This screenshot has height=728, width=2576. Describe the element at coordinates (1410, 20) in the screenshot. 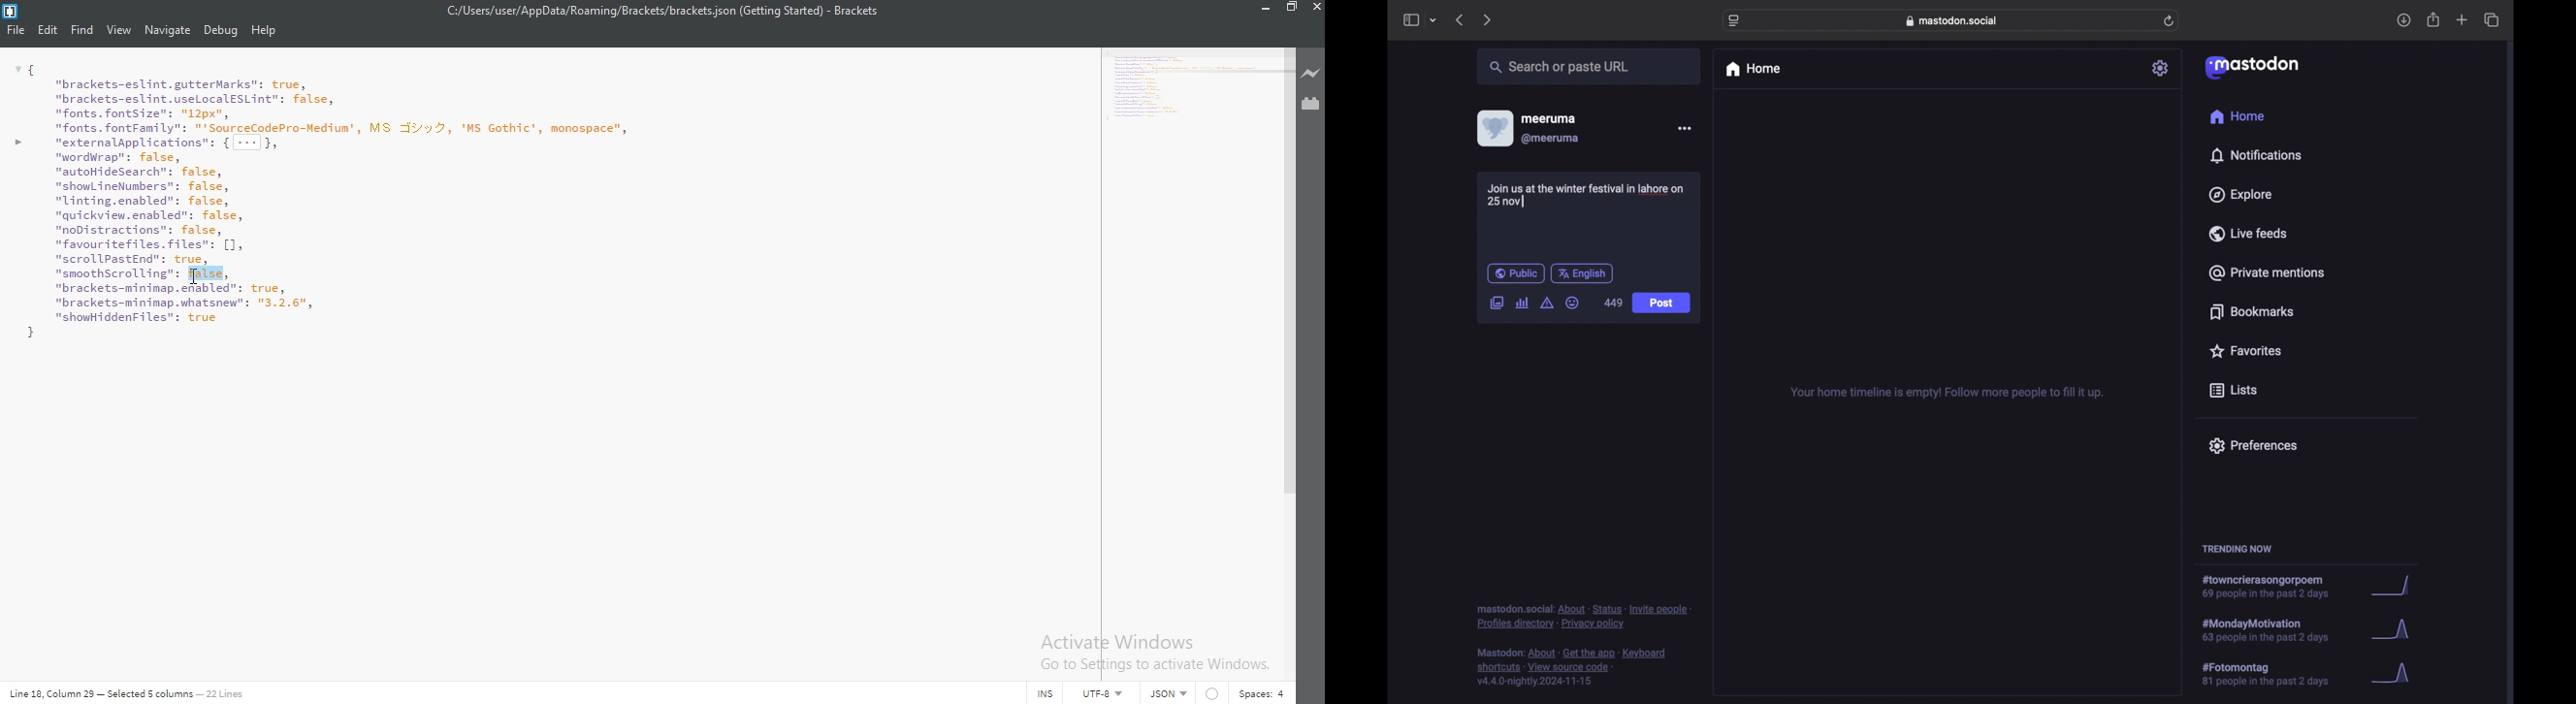

I see `sidebar` at that location.